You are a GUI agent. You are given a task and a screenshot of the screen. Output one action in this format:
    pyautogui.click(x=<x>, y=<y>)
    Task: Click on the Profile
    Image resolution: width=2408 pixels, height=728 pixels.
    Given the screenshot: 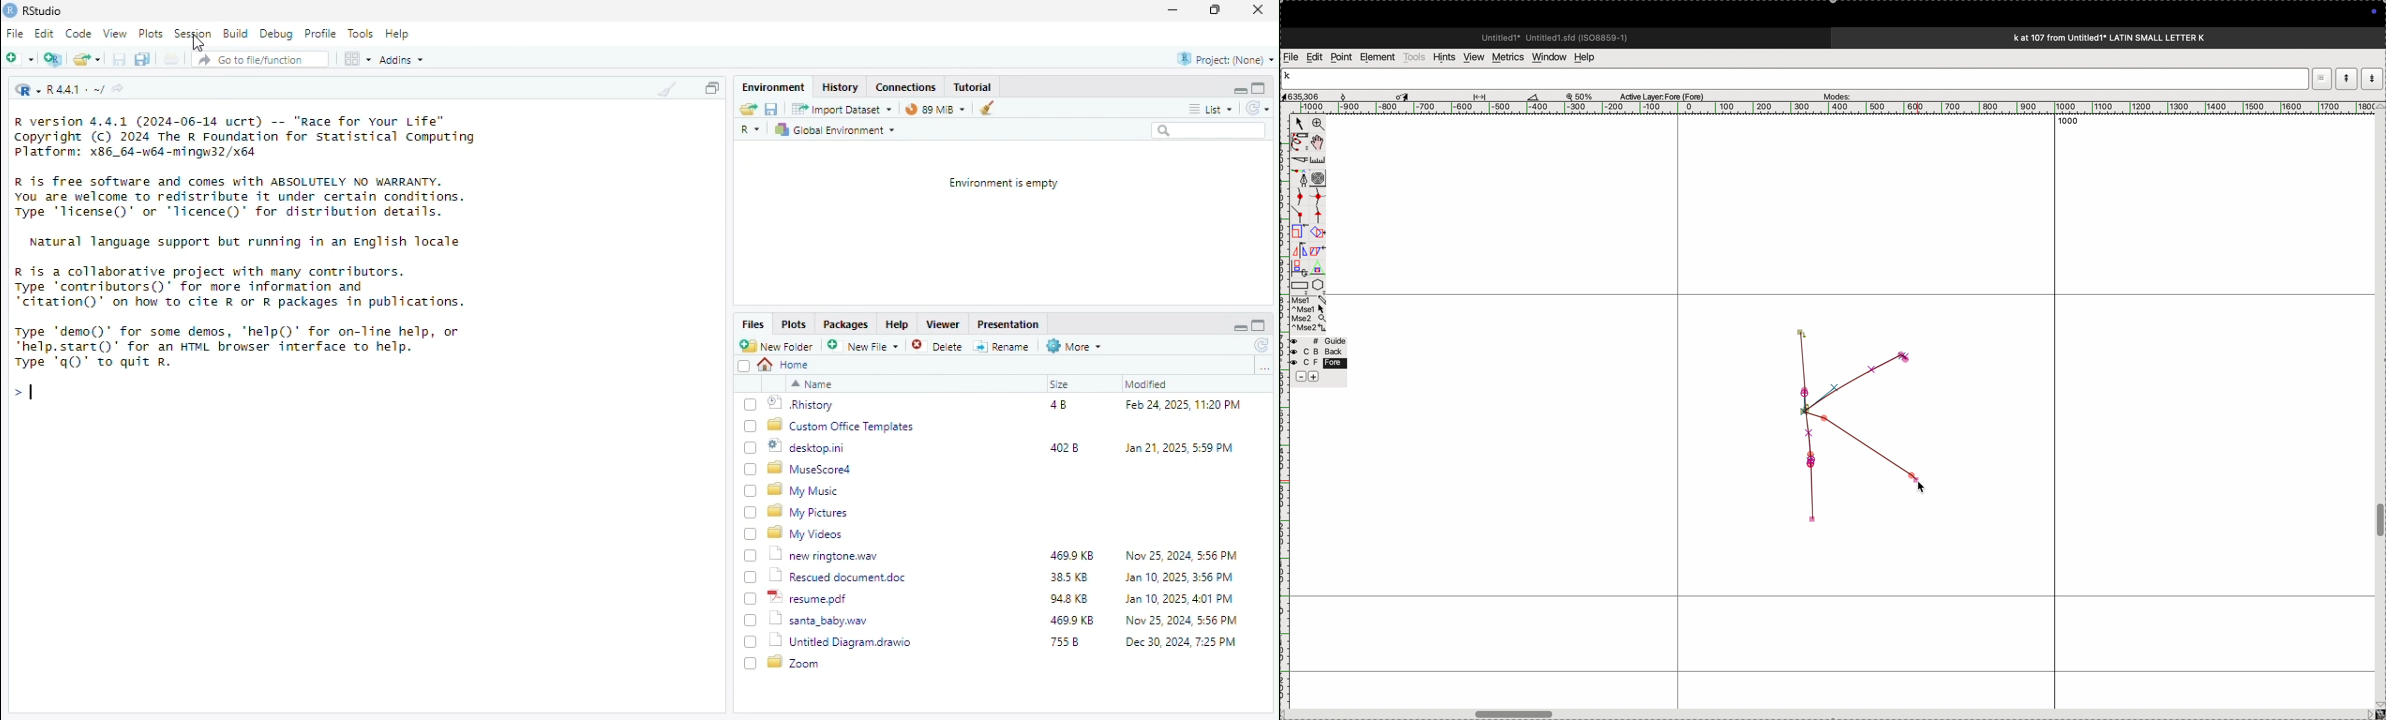 What is the action you would take?
    pyautogui.click(x=323, y=34)
    